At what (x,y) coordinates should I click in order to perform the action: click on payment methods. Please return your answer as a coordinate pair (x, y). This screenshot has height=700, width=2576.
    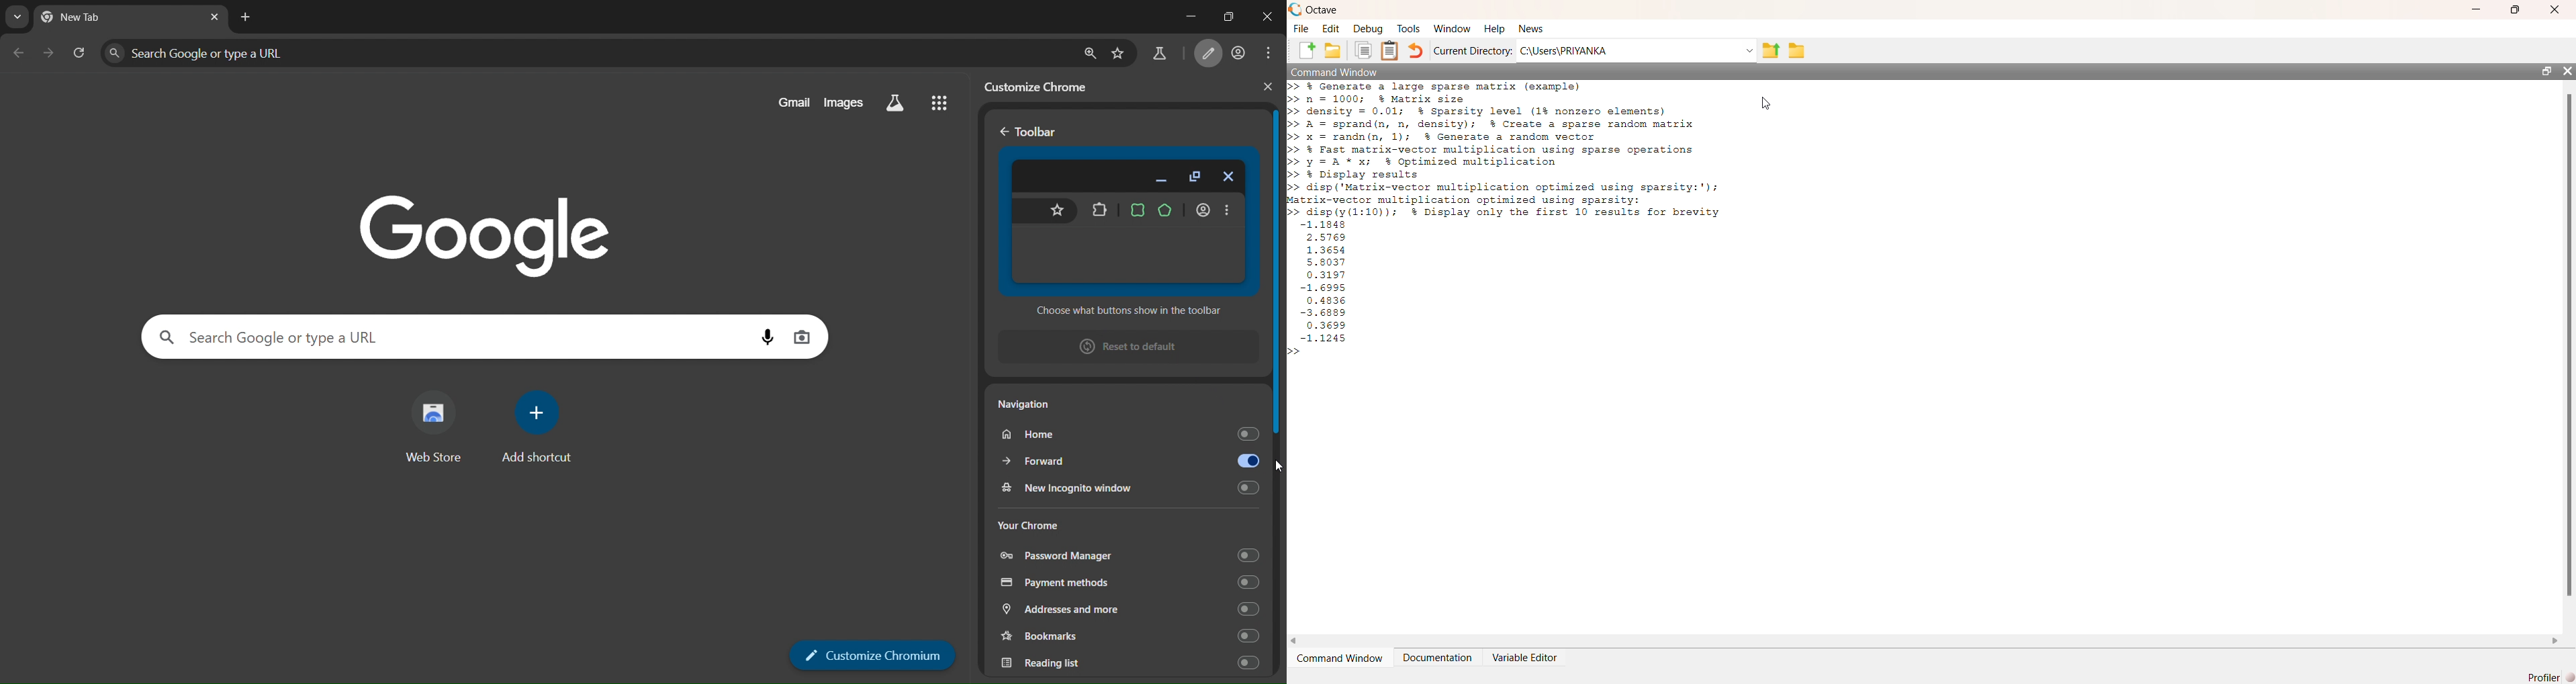
    Looking at the image, I should click on (1127, 583).